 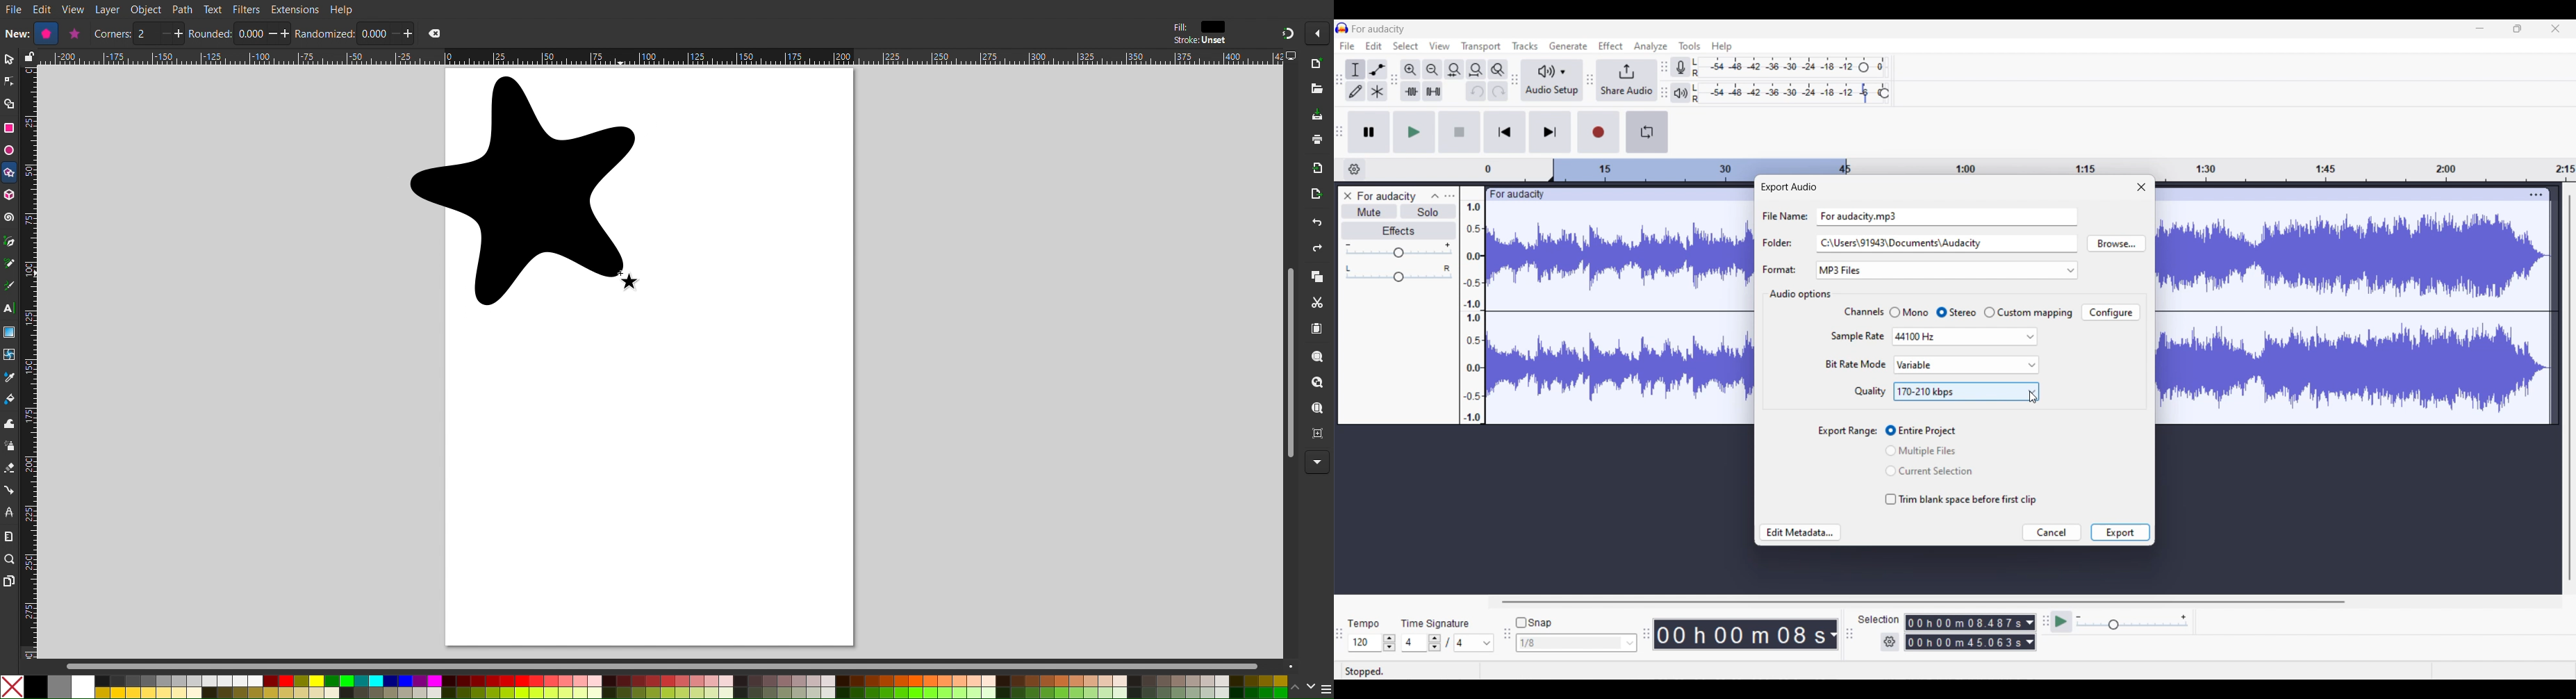 What do you see at coordinates (1321, 33) in the screenshot?
I see `More Options` at bounding box center [1321, 33].